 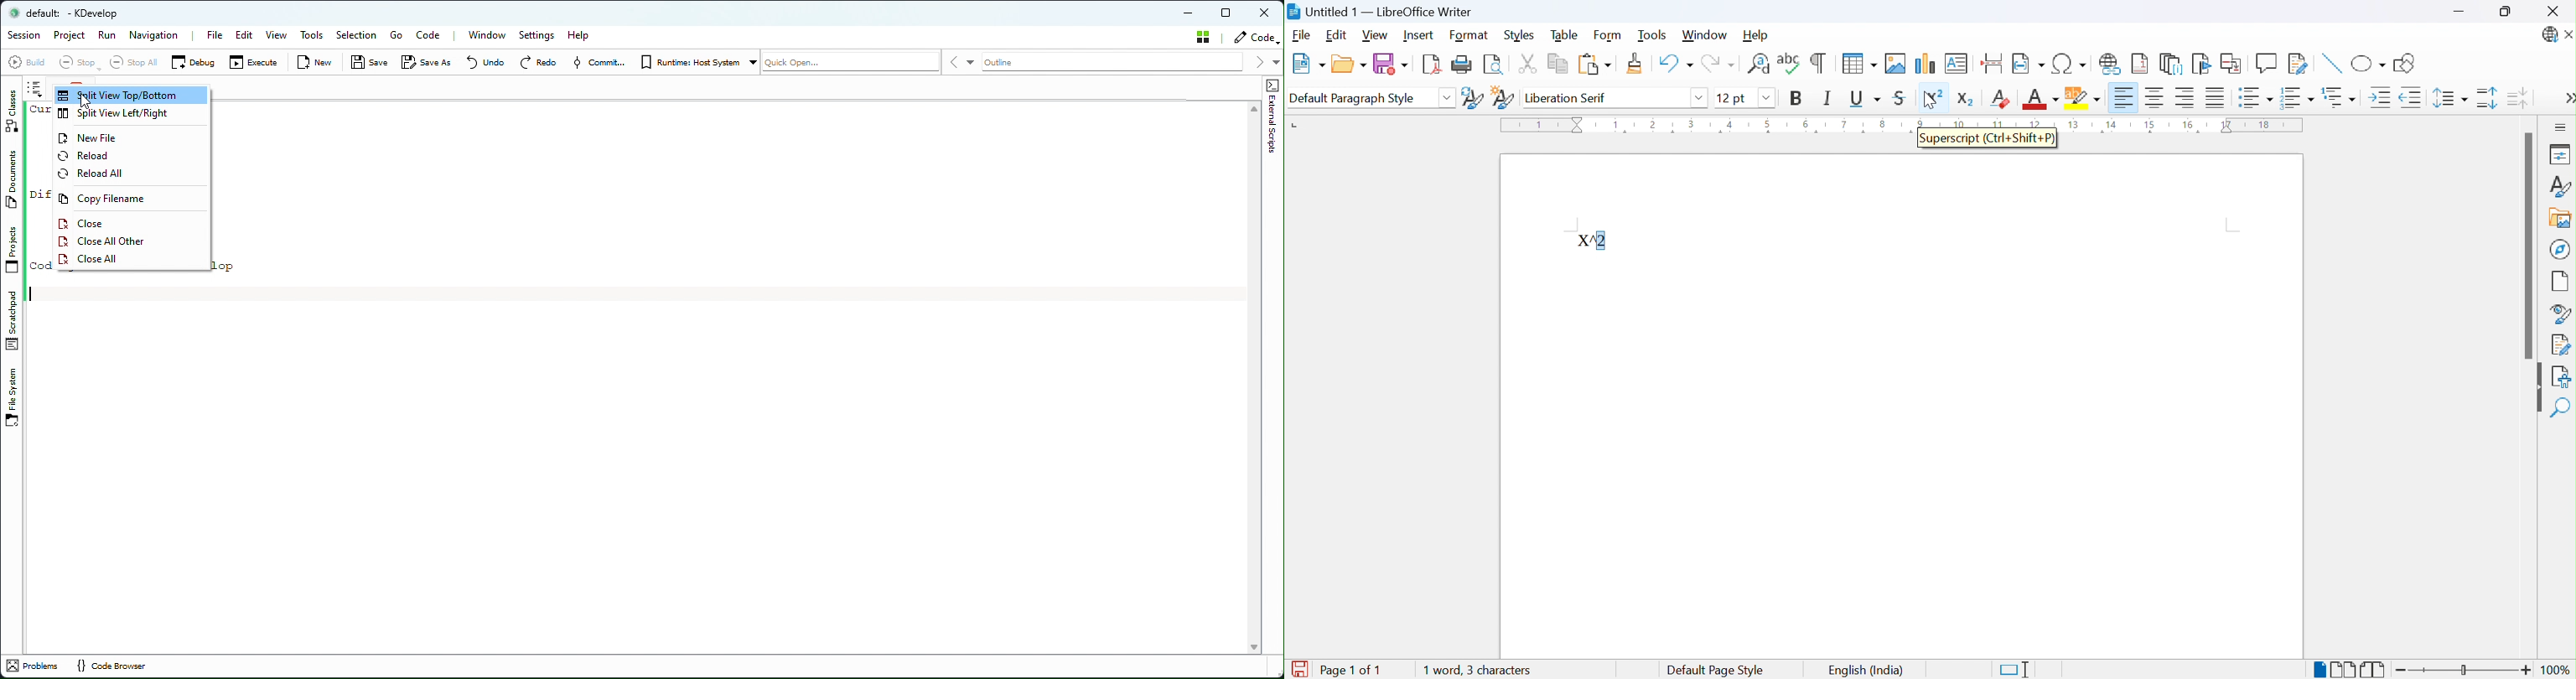 What do you see at coordinates (2561, 346) in the screenshot?
I see `Manage changes` at bounding box center [2561, 346].